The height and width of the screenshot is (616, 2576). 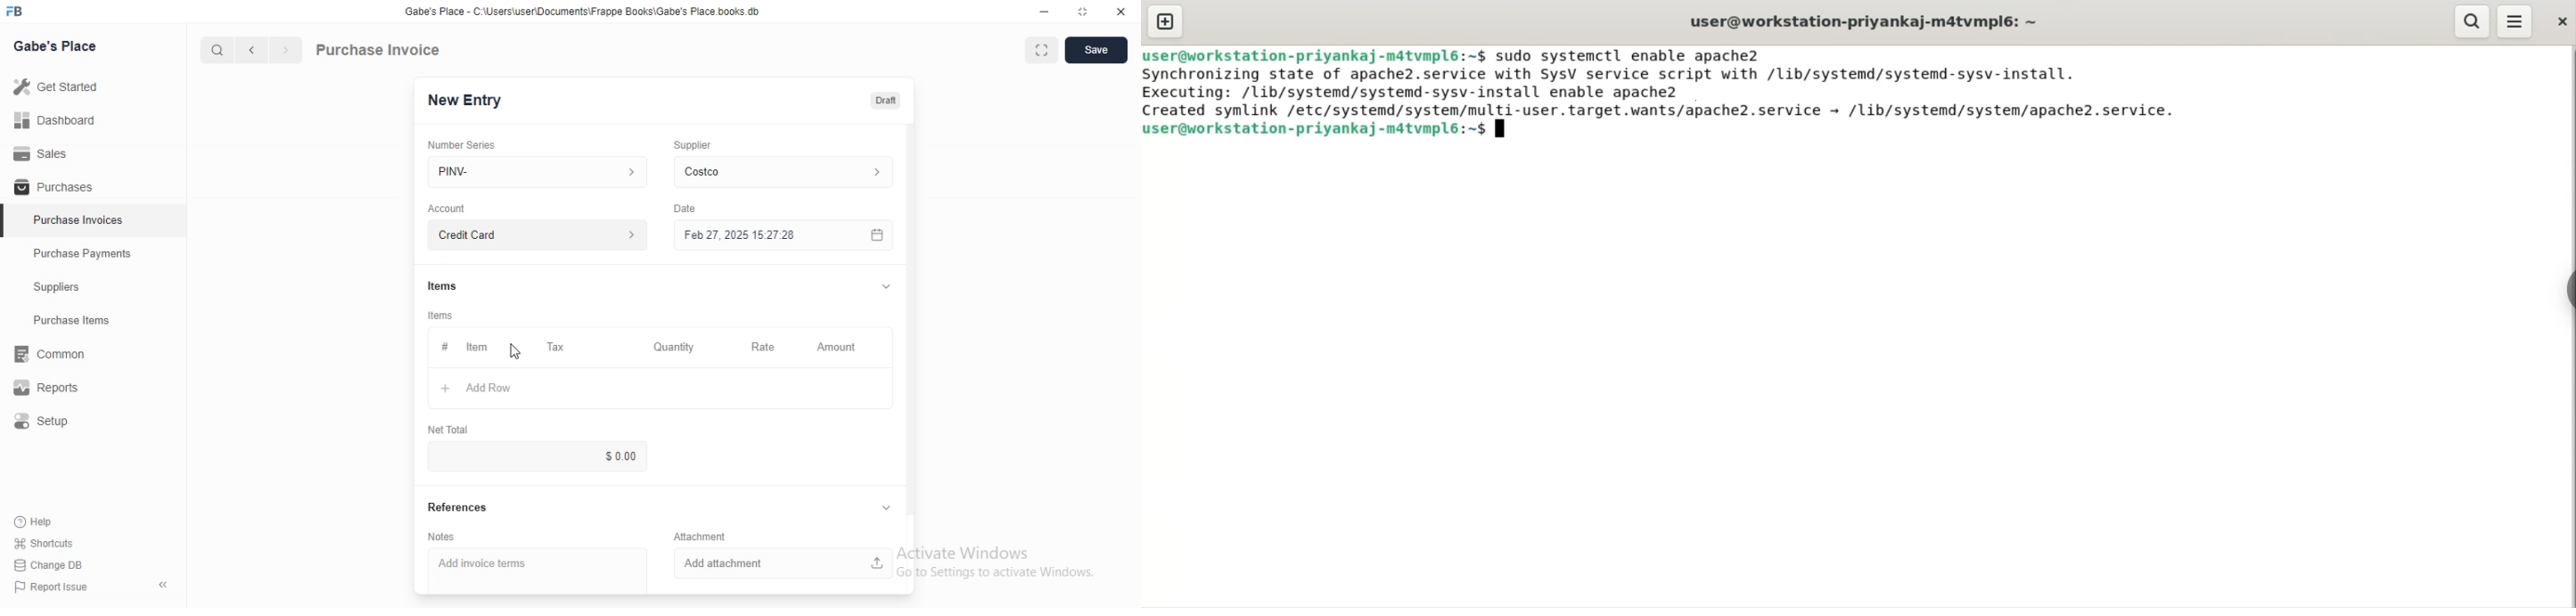 I want to click on Vertical slide bar, so click(x=911, y=325).